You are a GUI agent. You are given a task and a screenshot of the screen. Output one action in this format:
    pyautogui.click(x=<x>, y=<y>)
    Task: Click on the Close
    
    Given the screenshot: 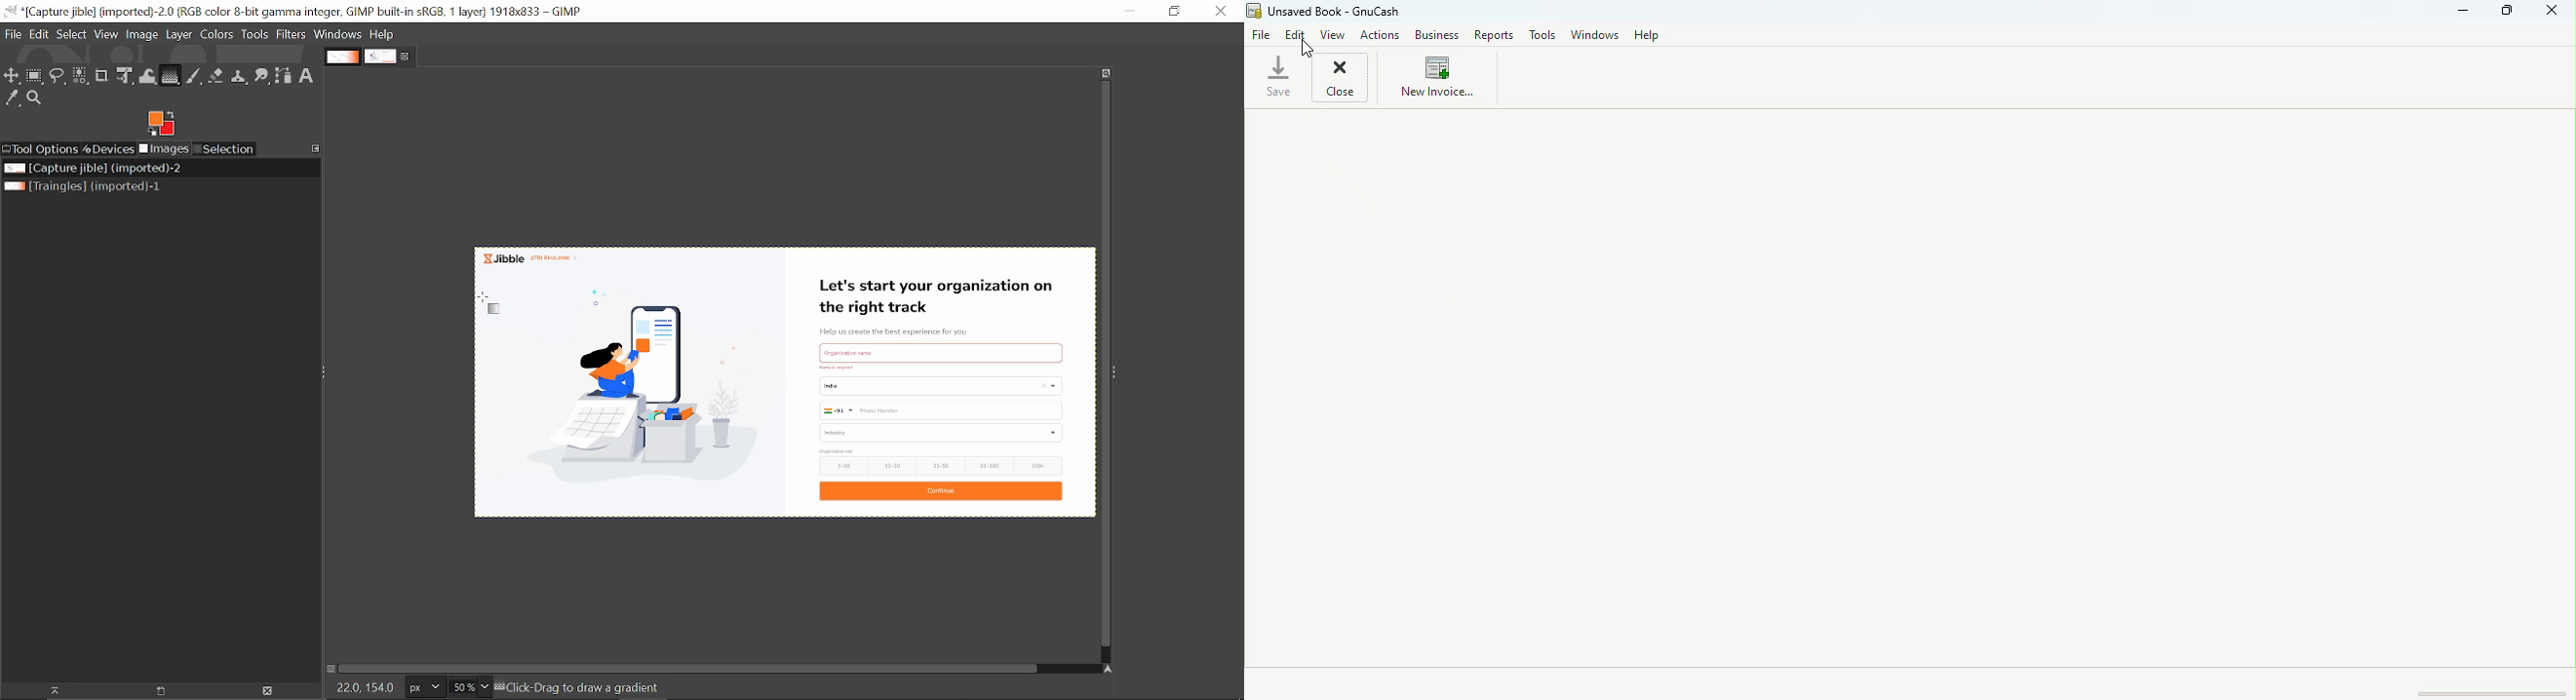 What is the action you would take?
    pyautogui.click(x=1343, y=79)
    